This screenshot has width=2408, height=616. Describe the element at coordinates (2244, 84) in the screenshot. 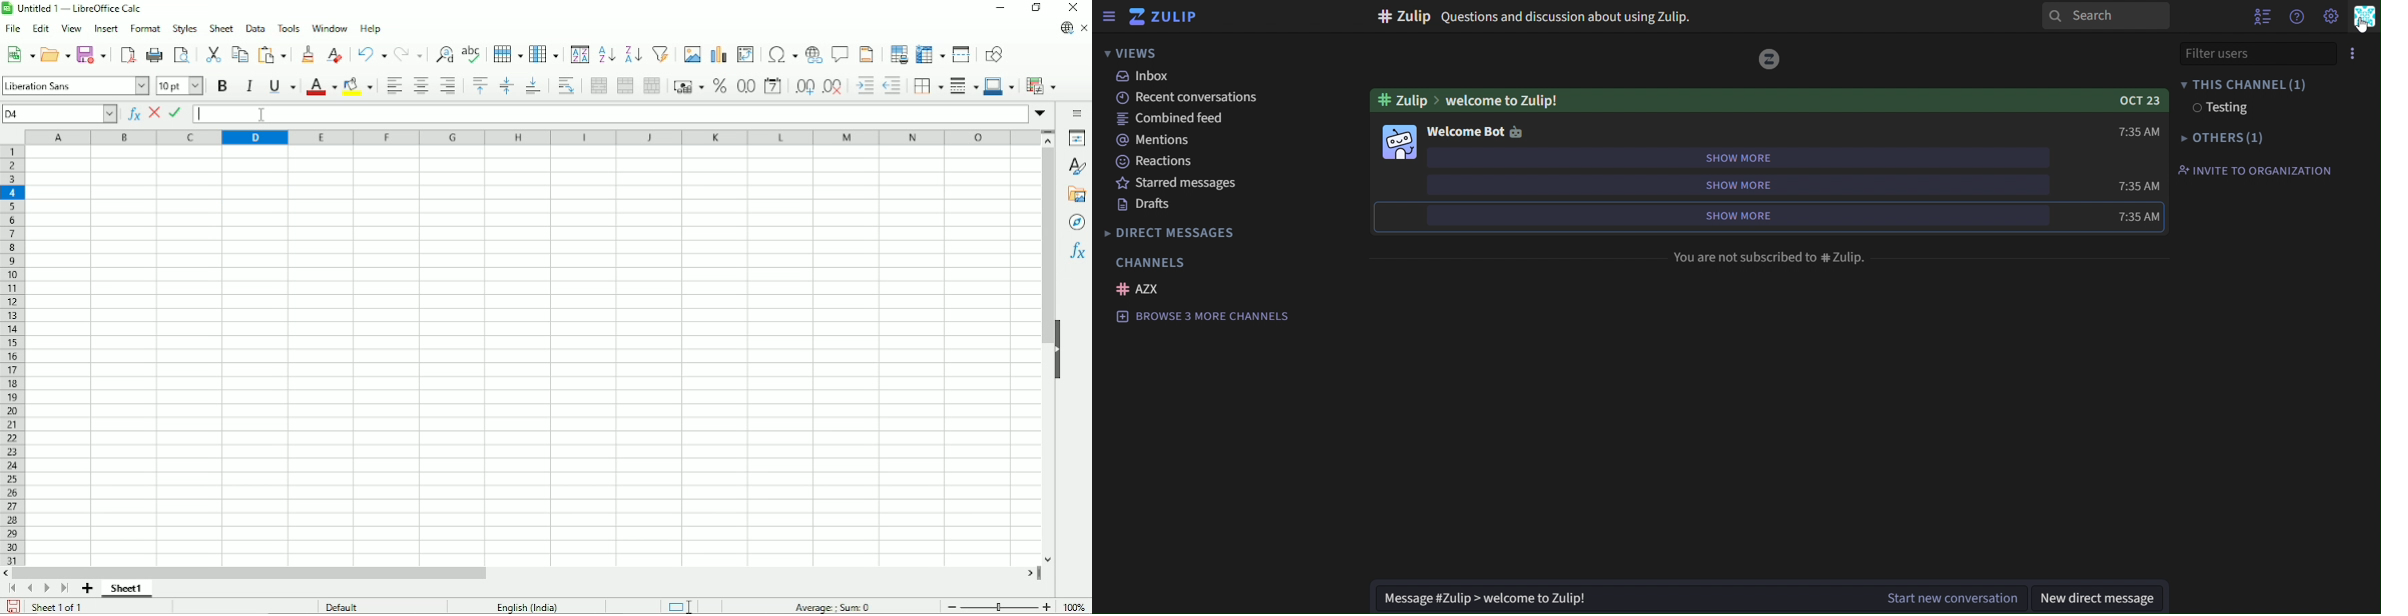

I see `this channel` at that location.